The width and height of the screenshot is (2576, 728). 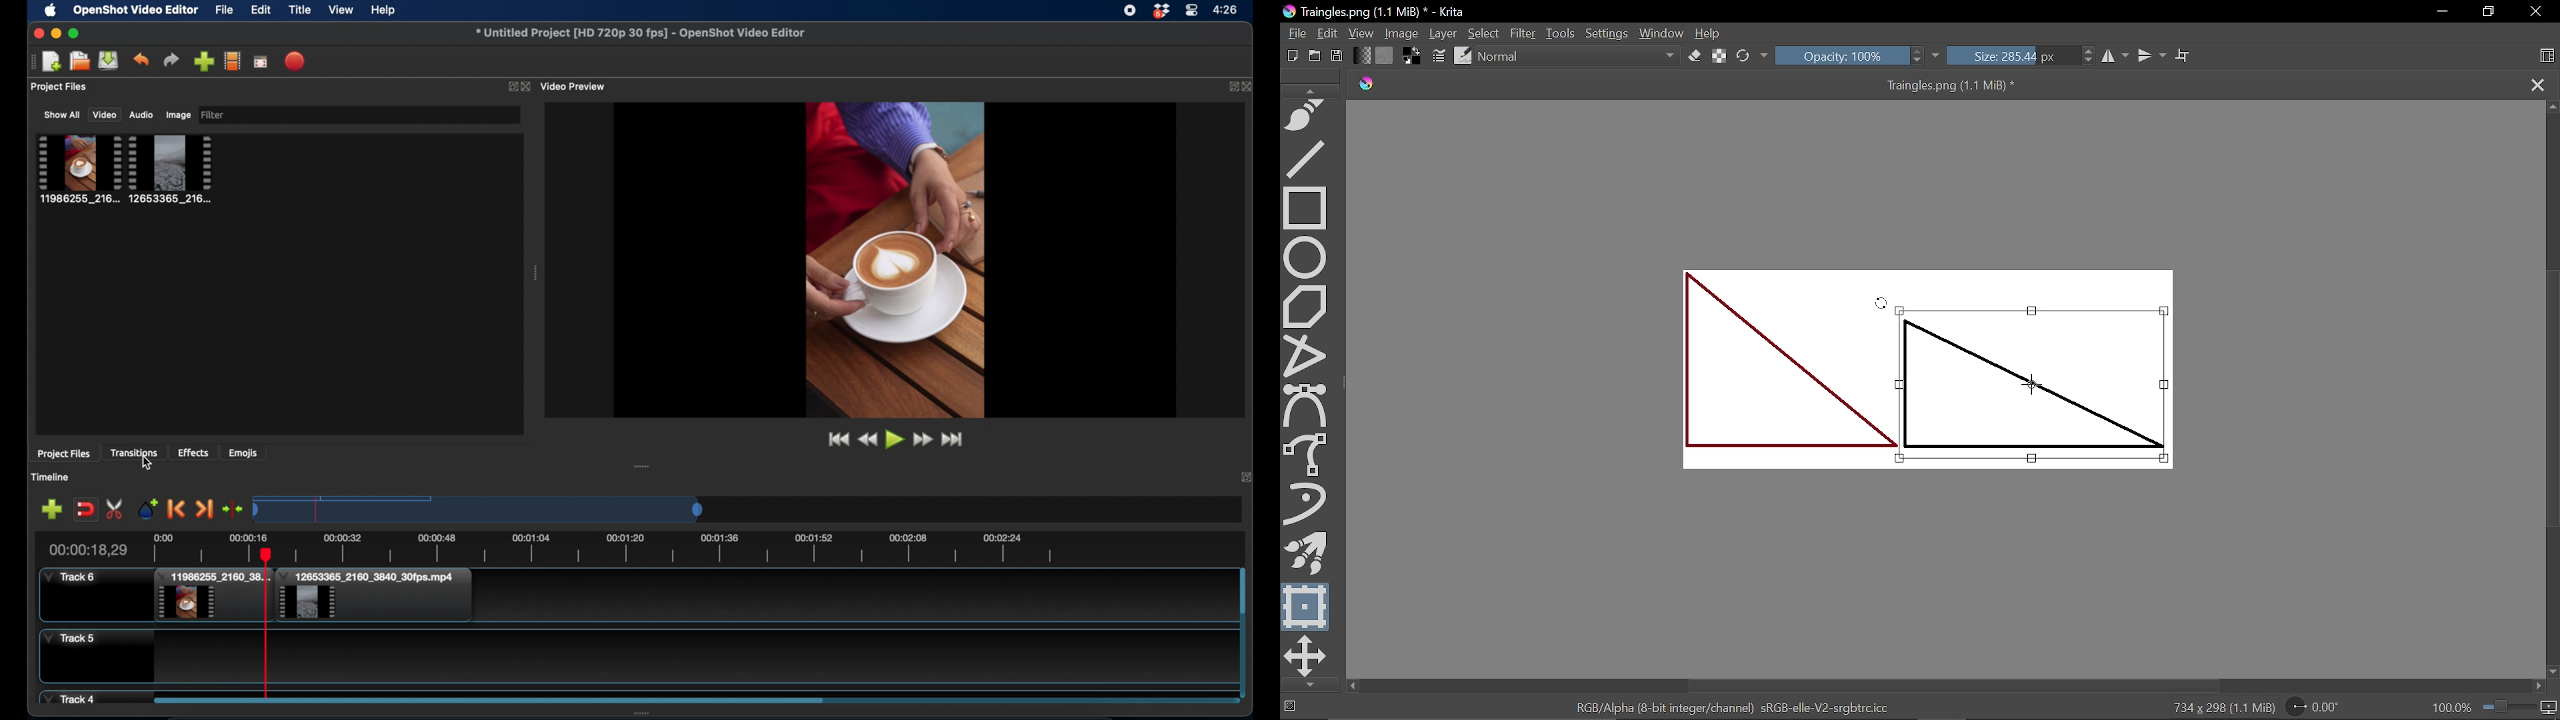 What do you see at coordinates (895, 259) in the screenshot?
I see `video preview` at bounding box center [895, 259].